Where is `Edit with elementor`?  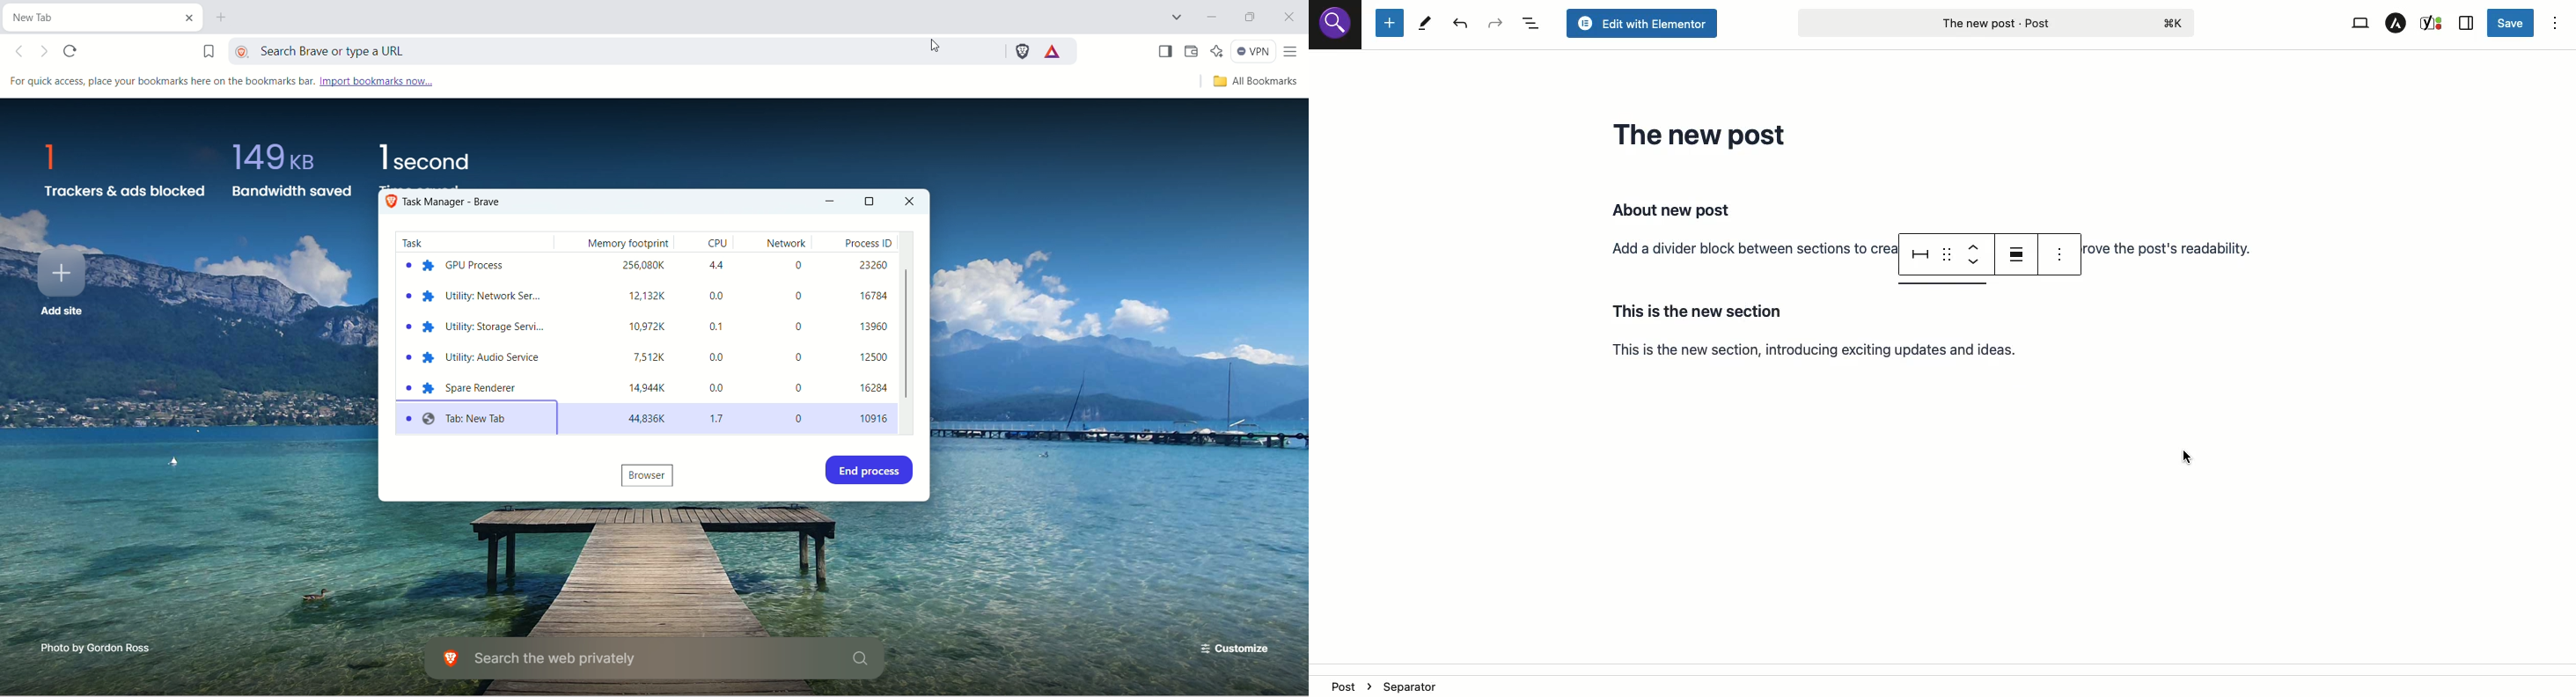
Edit with elementor is located at coordinates (1640, 24).